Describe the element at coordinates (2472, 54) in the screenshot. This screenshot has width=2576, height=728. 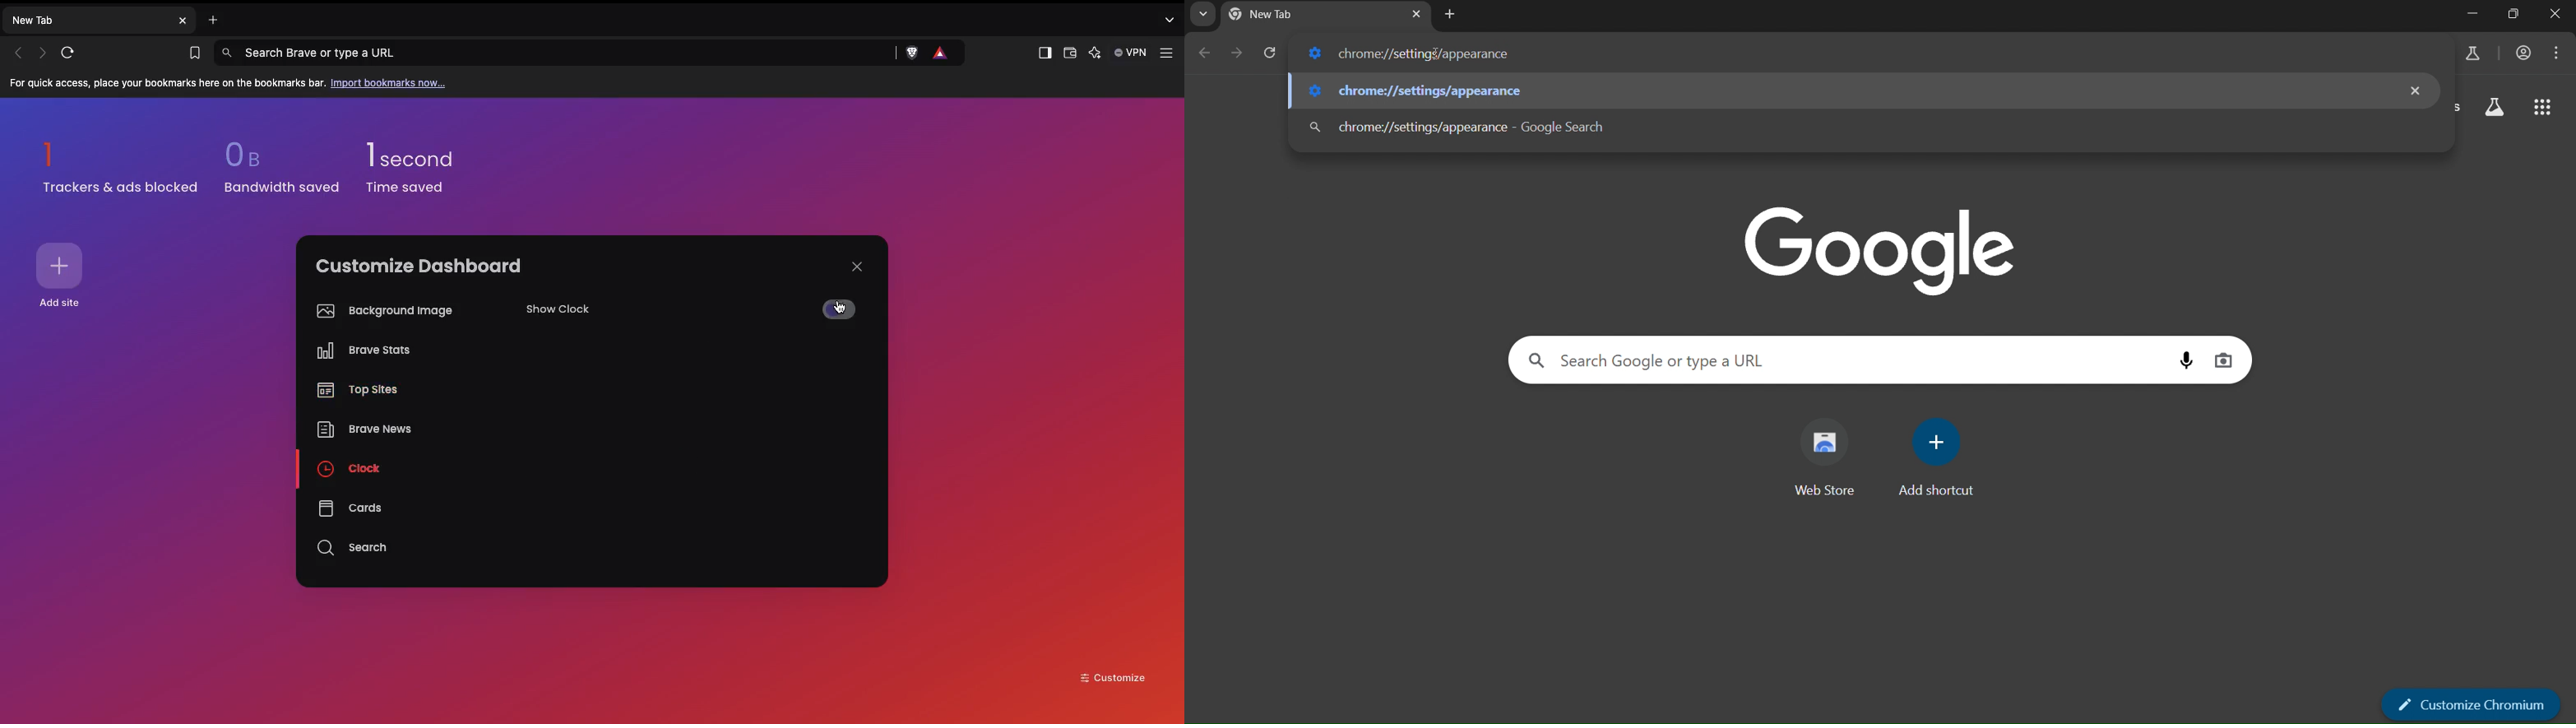
I see `search labs` at that location.